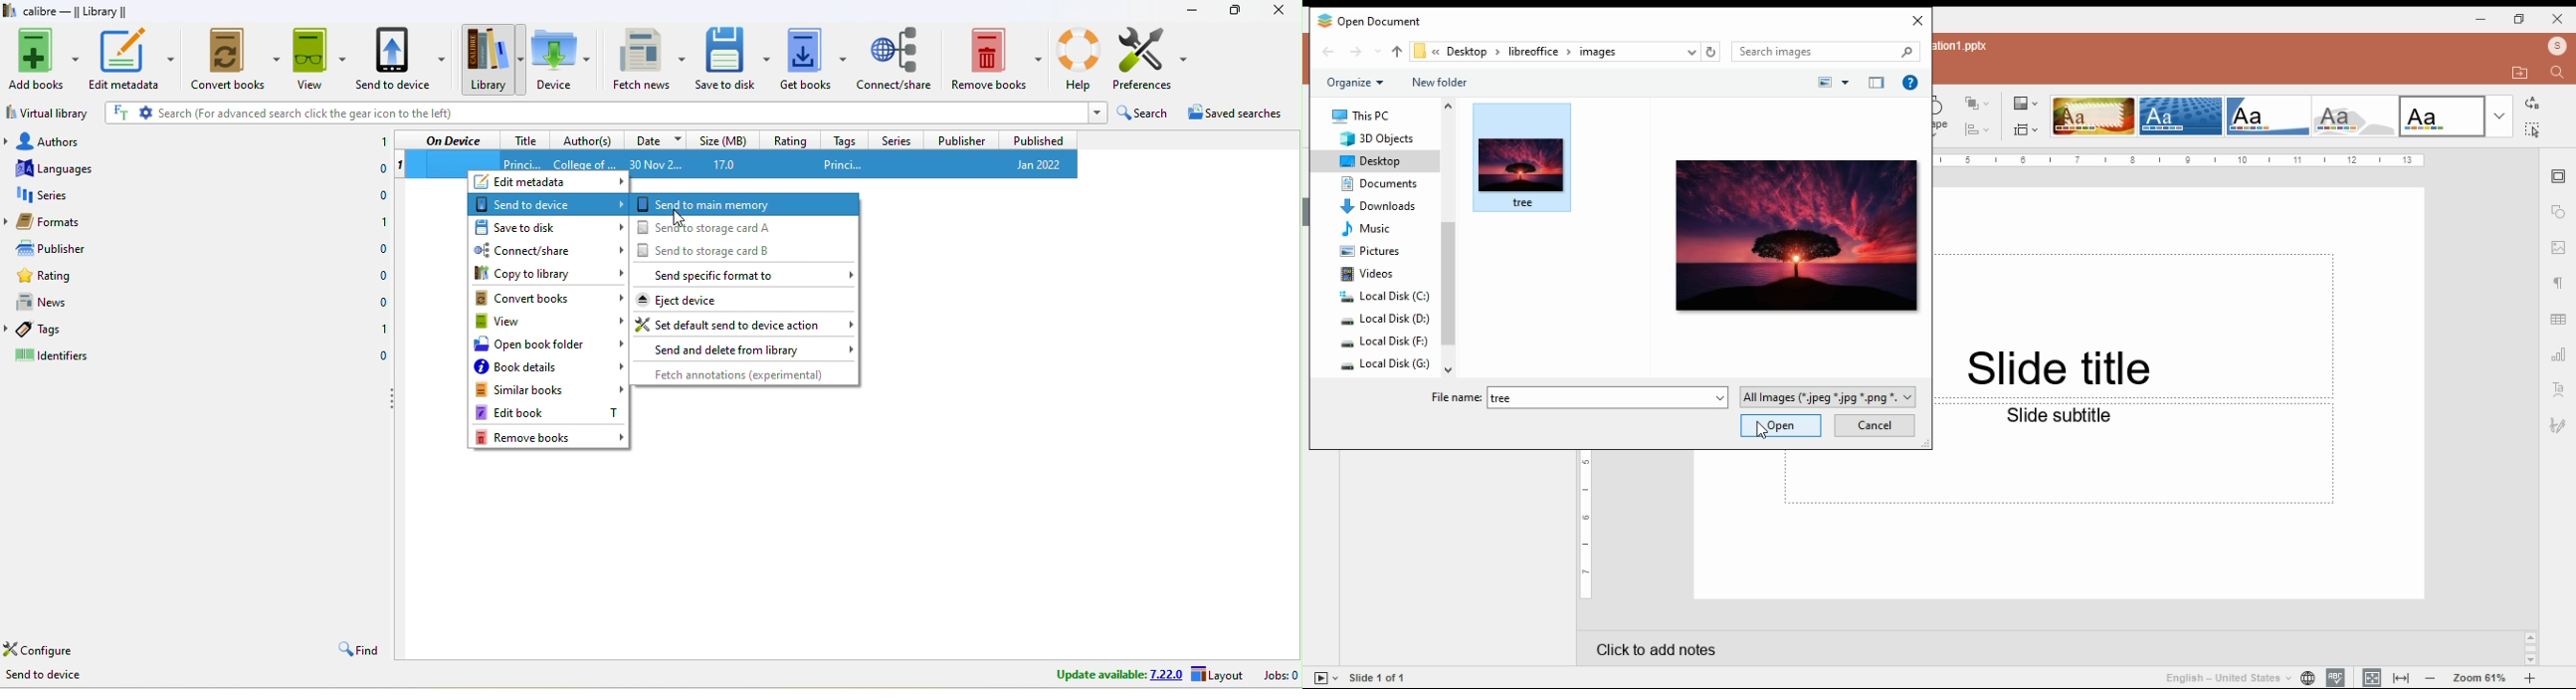 Image resolution: width=2576 pixels, height=700 pixels. What do you see at coordinates (2091, 116) in the screenshot?
I see `theme 1` at bounding box center [2091, 116].